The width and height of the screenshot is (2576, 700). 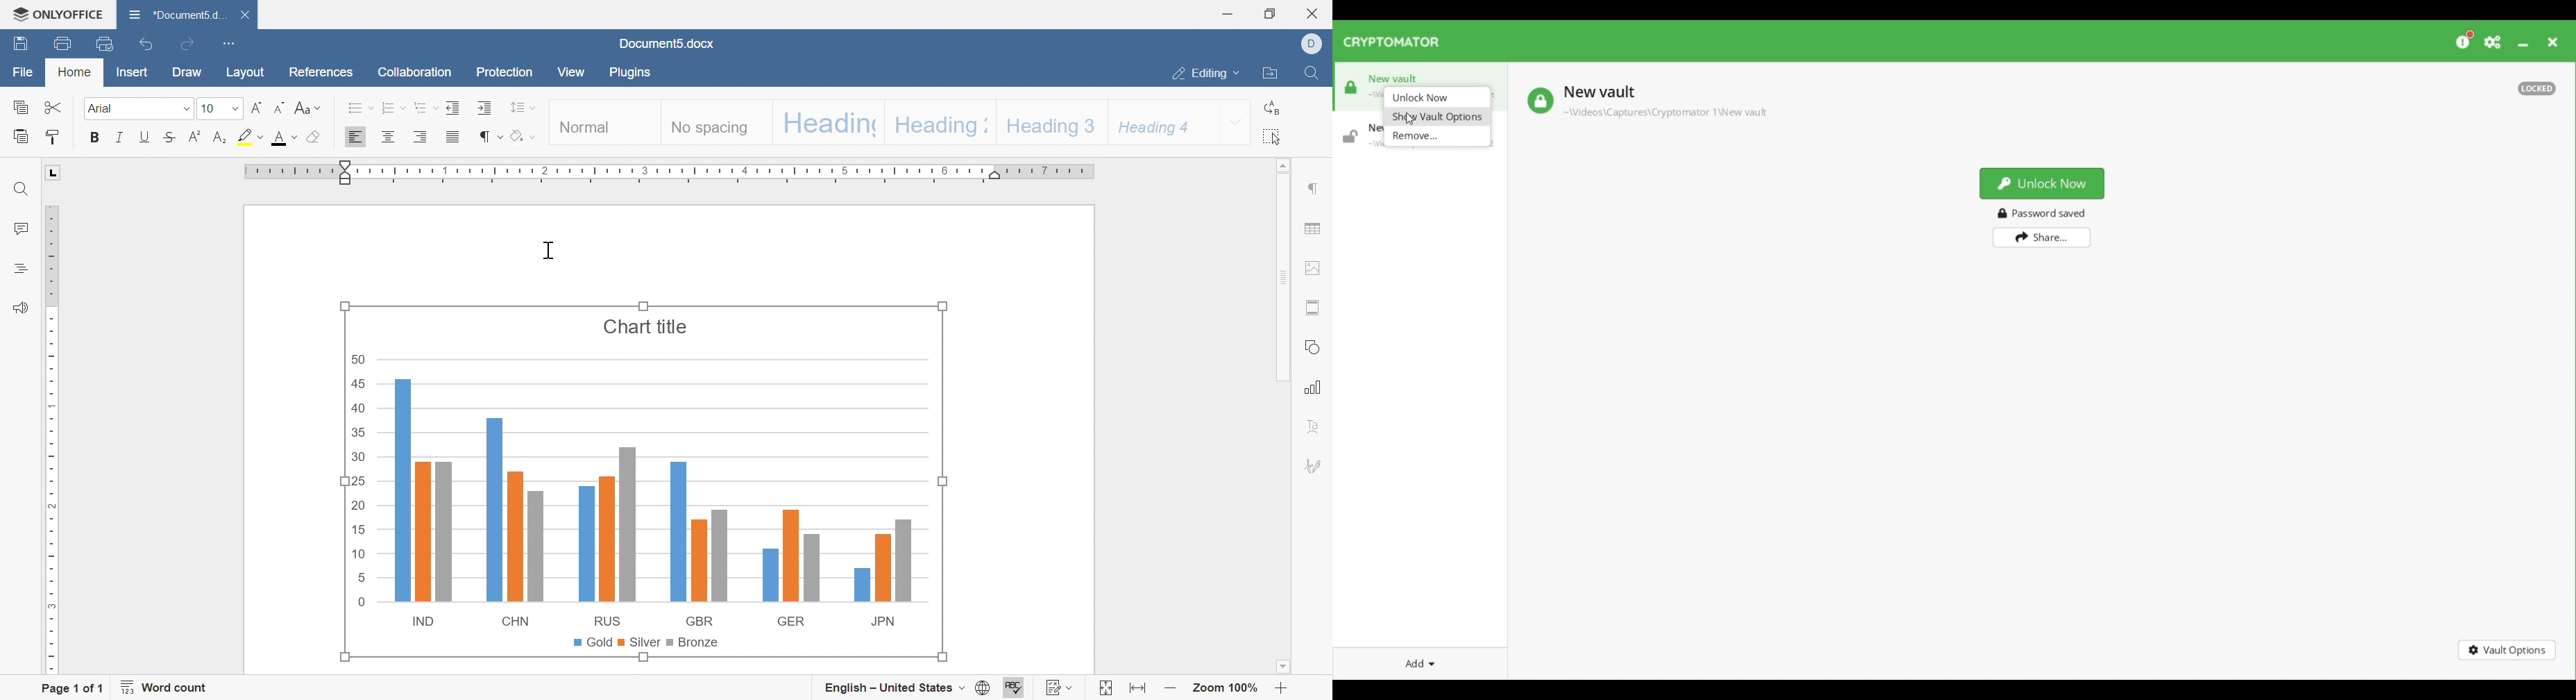 I want to click on heading styles, so click(x=882, y=122).